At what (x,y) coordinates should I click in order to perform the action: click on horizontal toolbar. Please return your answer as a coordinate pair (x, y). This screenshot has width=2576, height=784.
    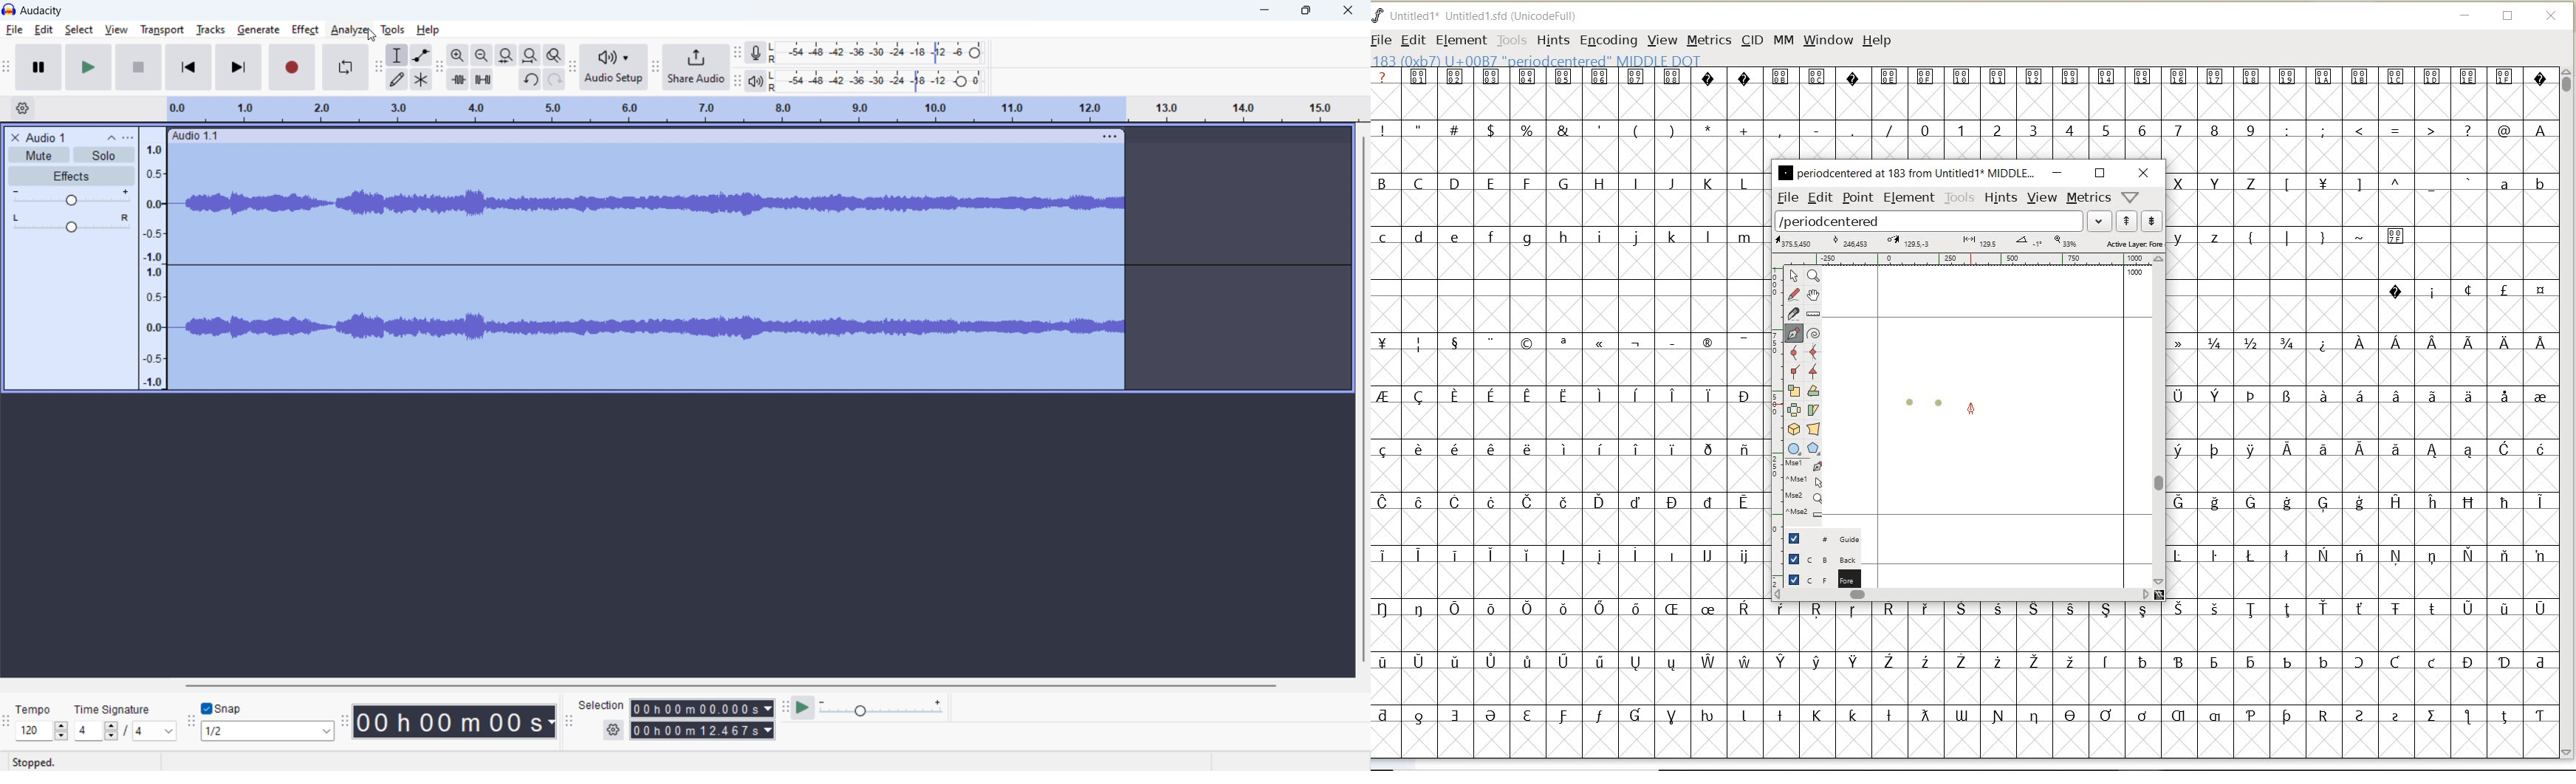
    Looking at the image, I should click on (732, 685).